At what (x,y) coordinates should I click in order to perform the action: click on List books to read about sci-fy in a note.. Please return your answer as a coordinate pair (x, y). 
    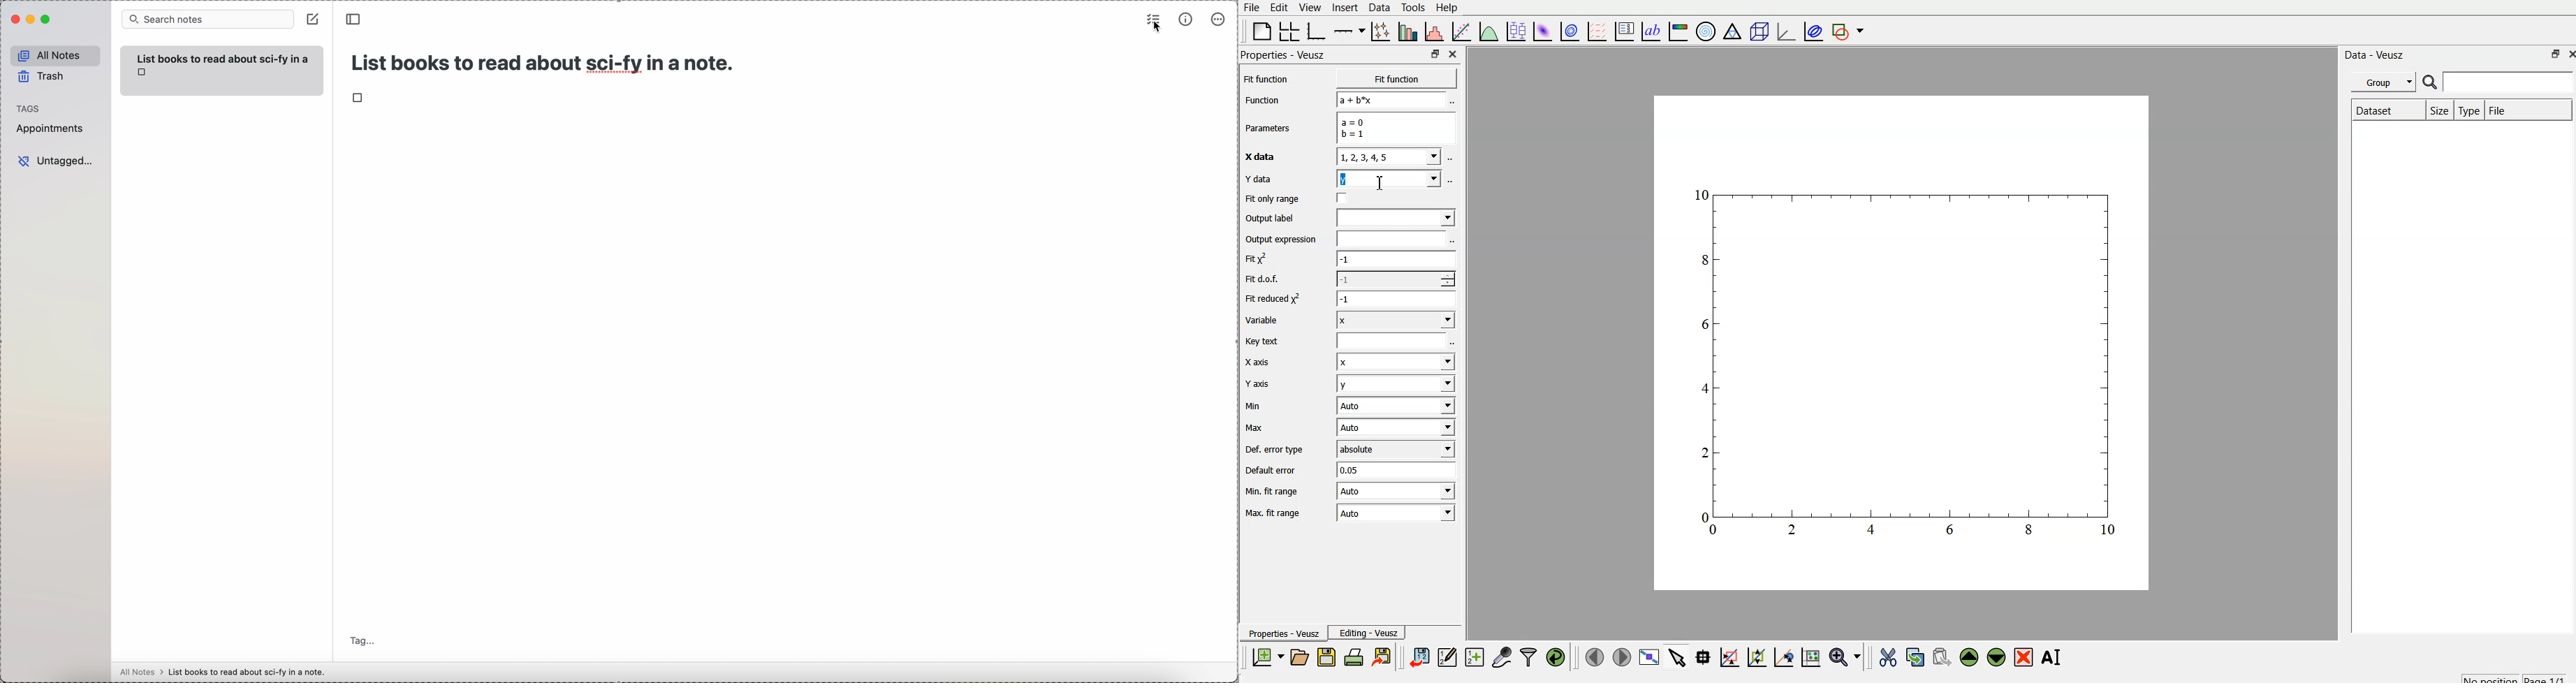
    Looking at the image, I should click on (227, 56).